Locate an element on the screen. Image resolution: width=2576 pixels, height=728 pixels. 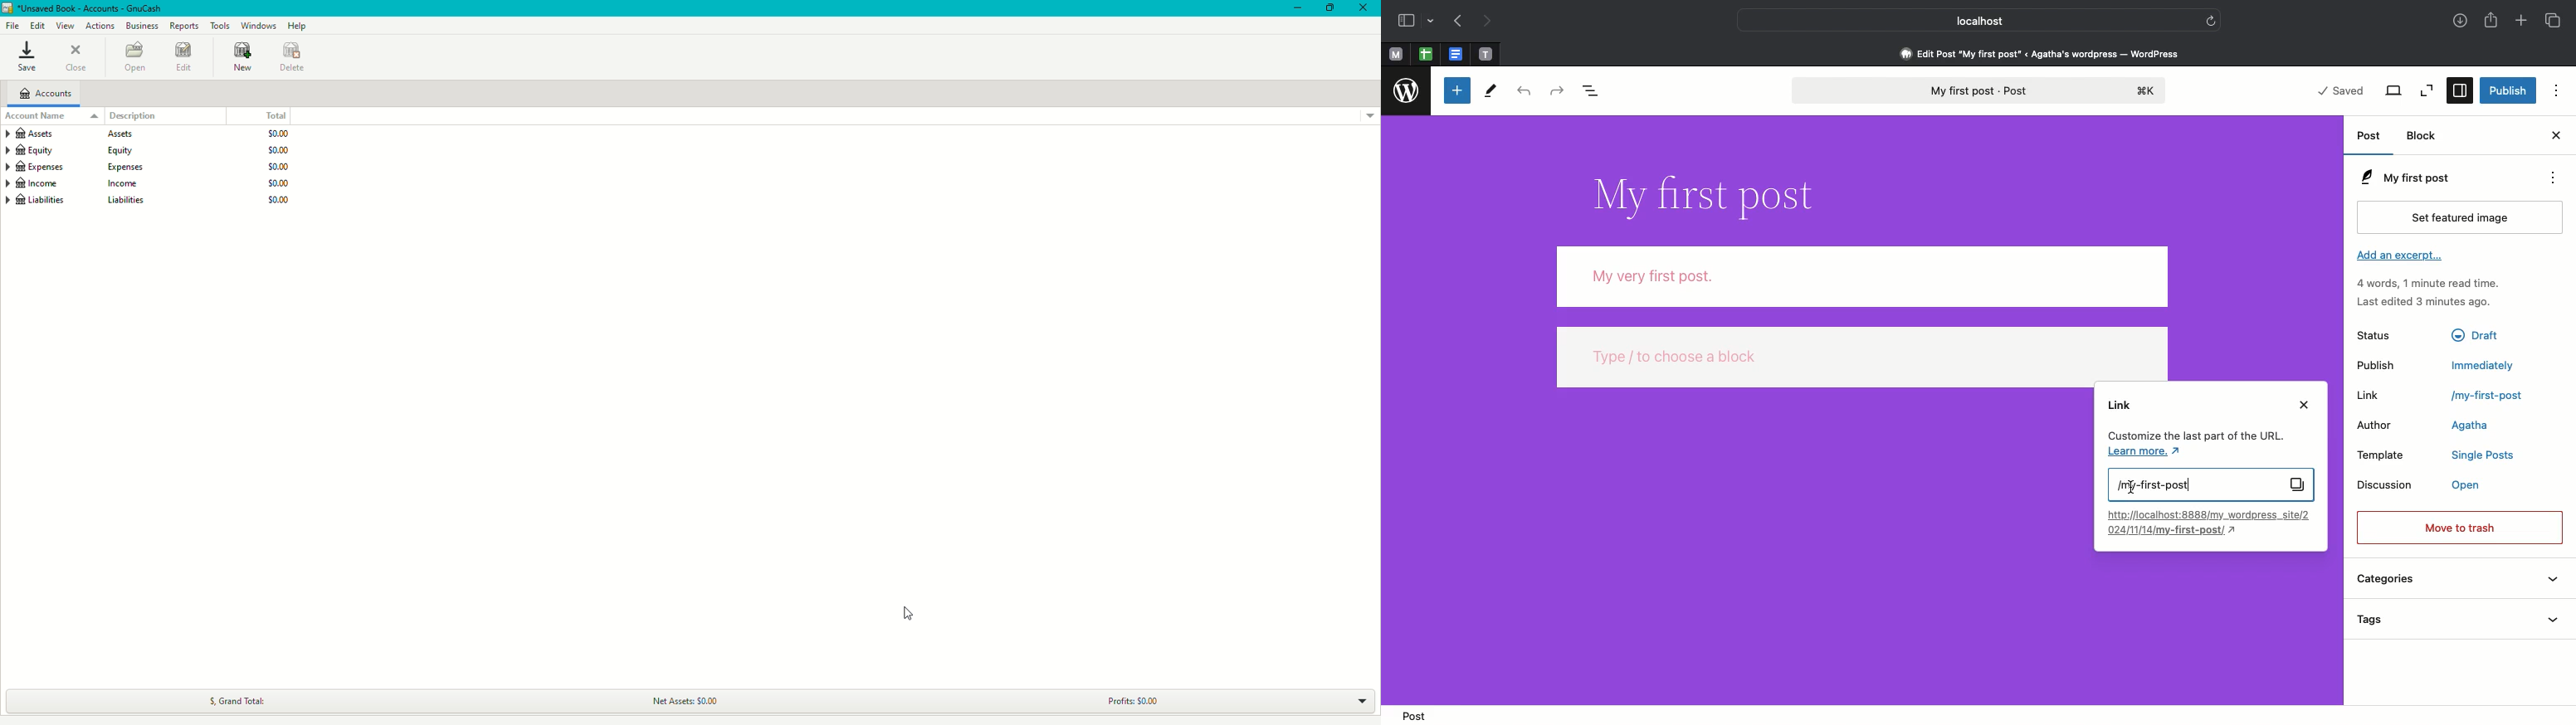
Grand Total is located at coordinates (242, 698).